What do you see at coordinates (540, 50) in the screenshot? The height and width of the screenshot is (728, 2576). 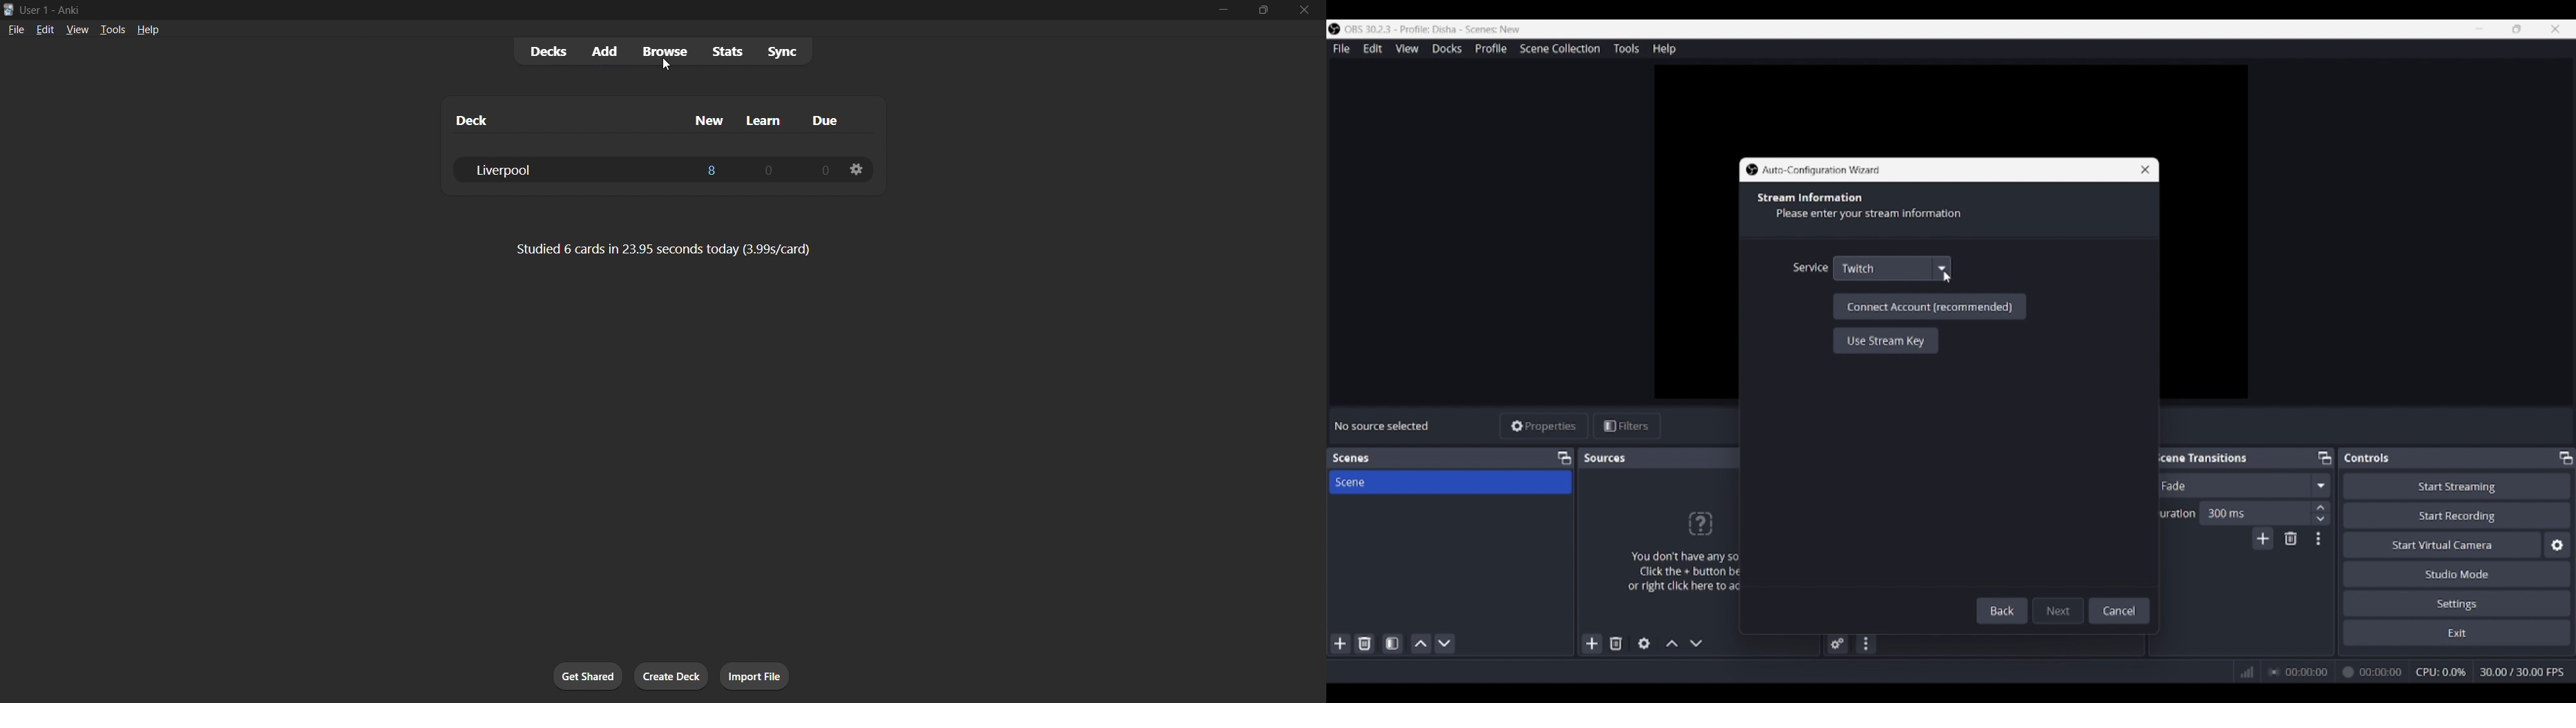 I see `decks` at bounding box center [540, 50].